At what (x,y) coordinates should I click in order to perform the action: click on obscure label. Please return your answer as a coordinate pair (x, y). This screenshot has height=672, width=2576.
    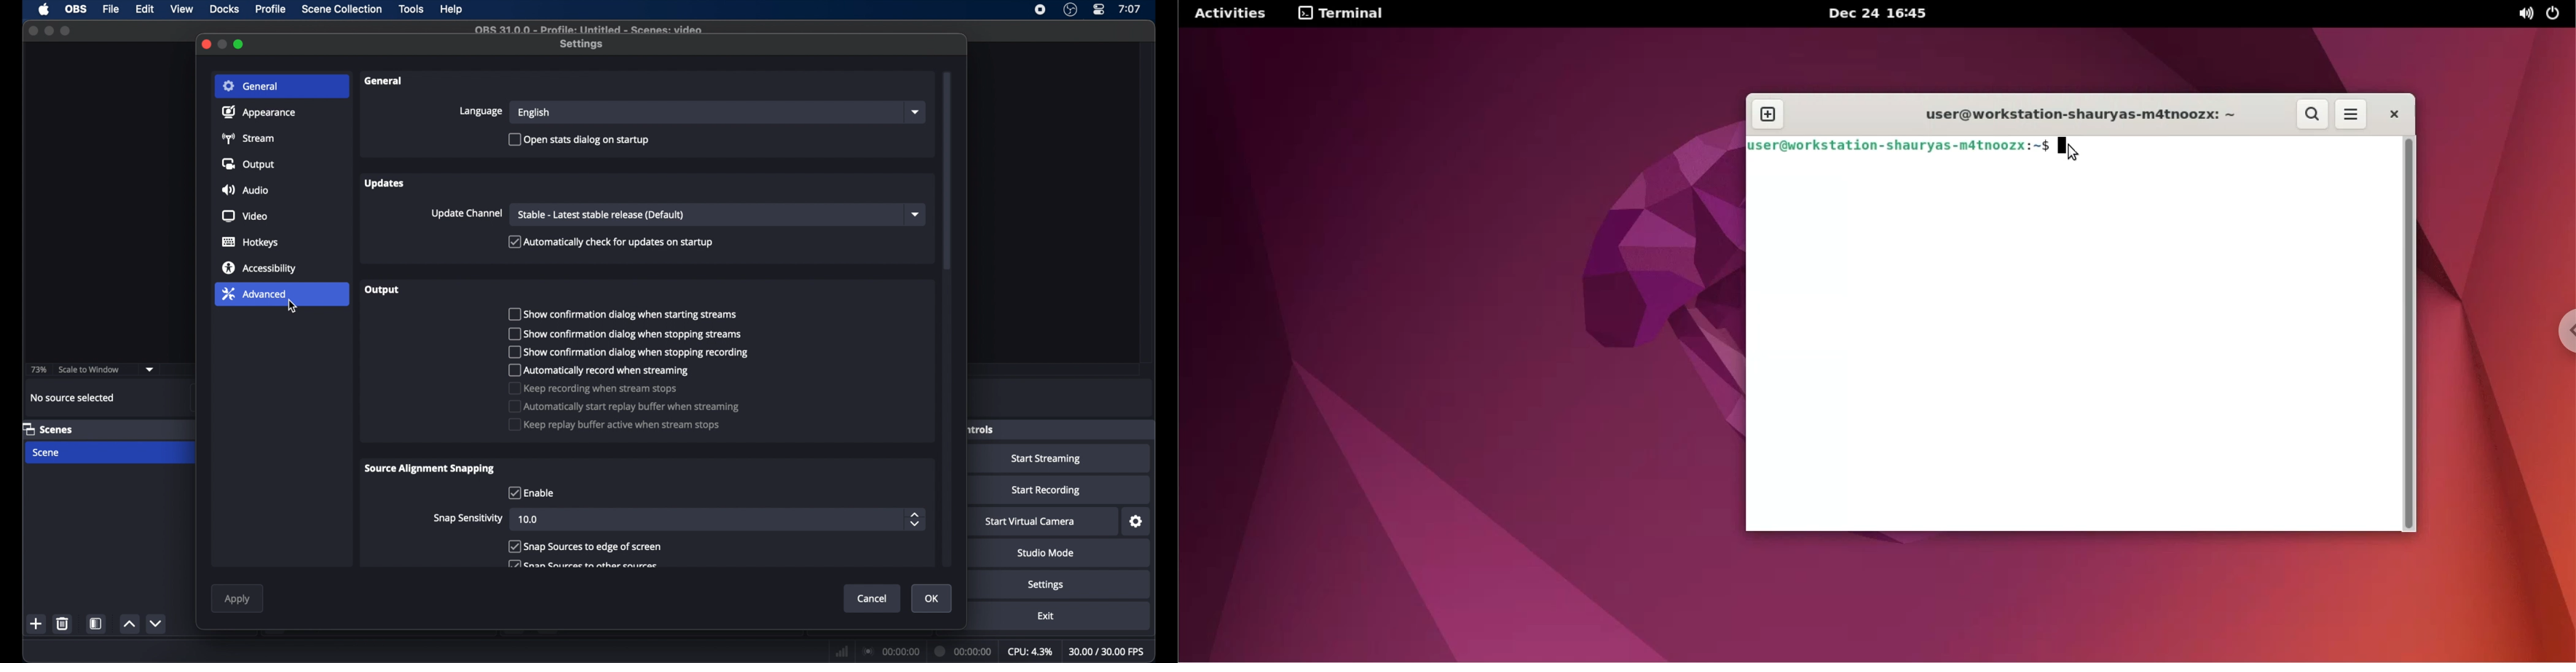
    Looking at the image, I should click on (982, 430).